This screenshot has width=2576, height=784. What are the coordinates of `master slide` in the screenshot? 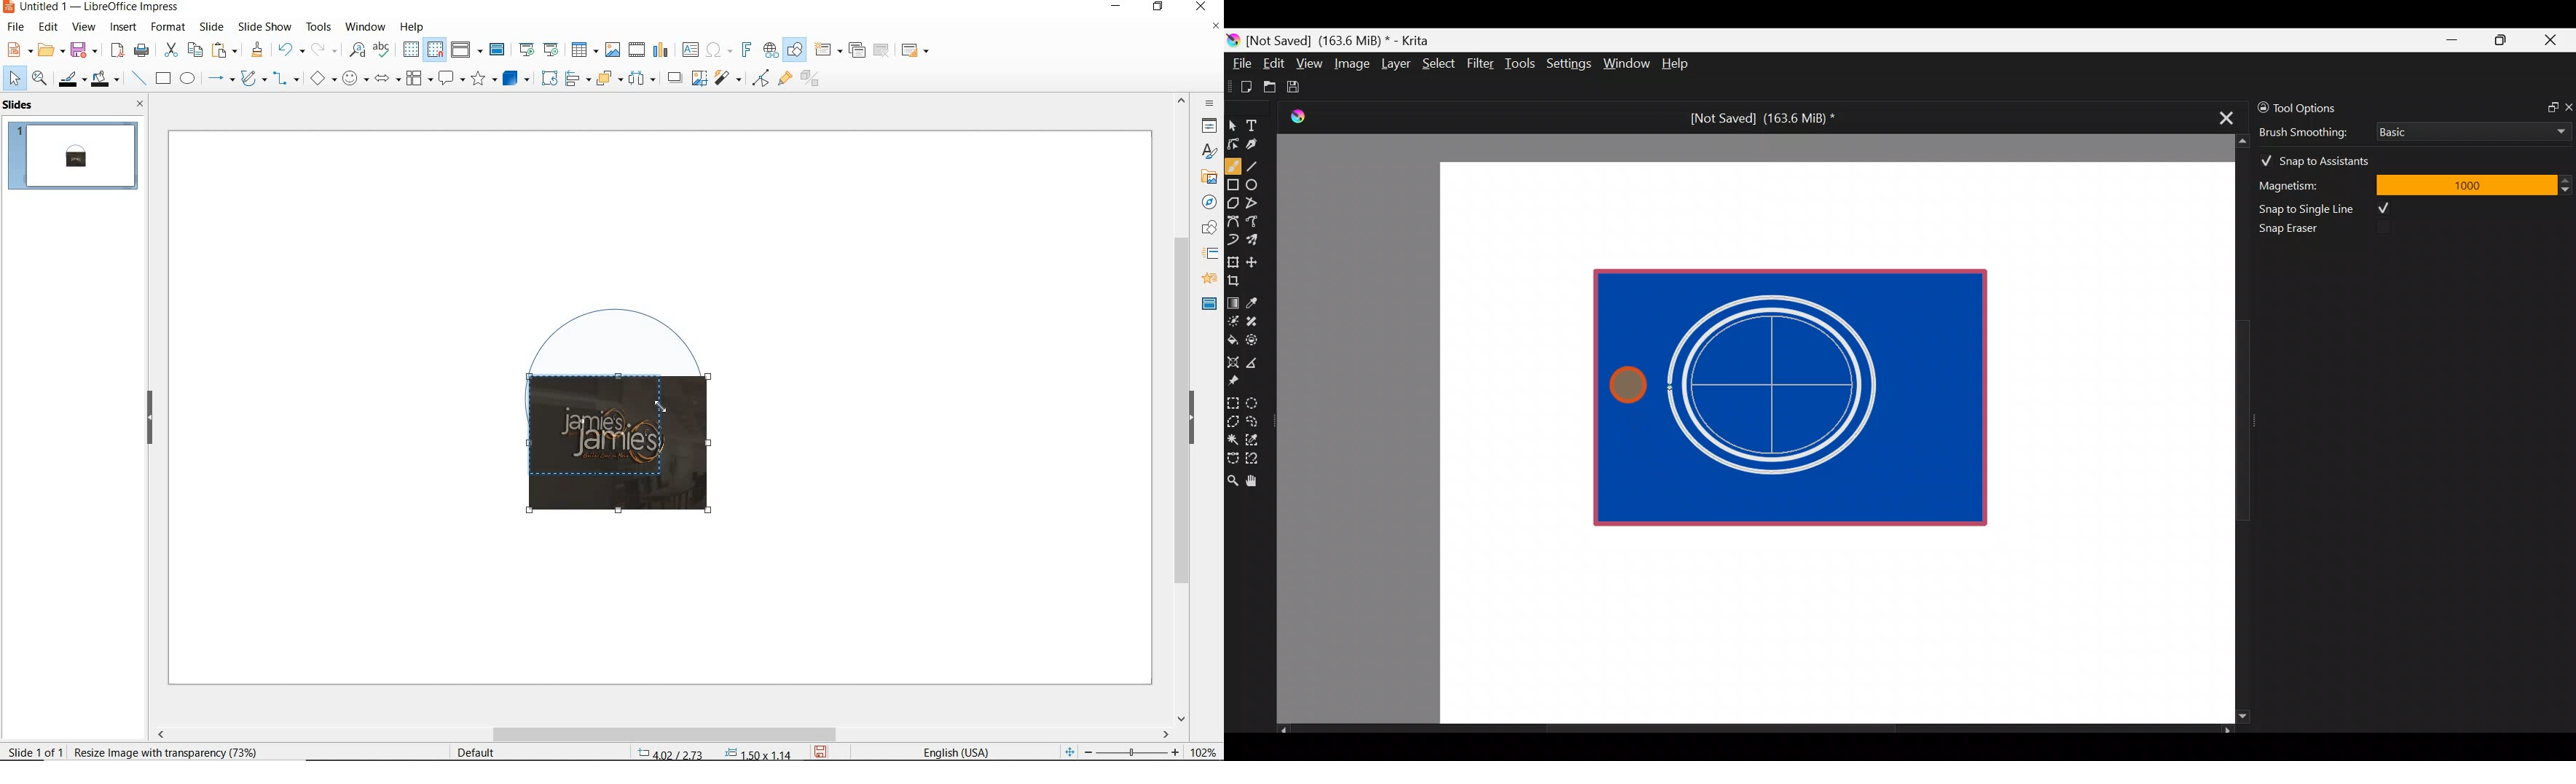 It's located at (499, 50).